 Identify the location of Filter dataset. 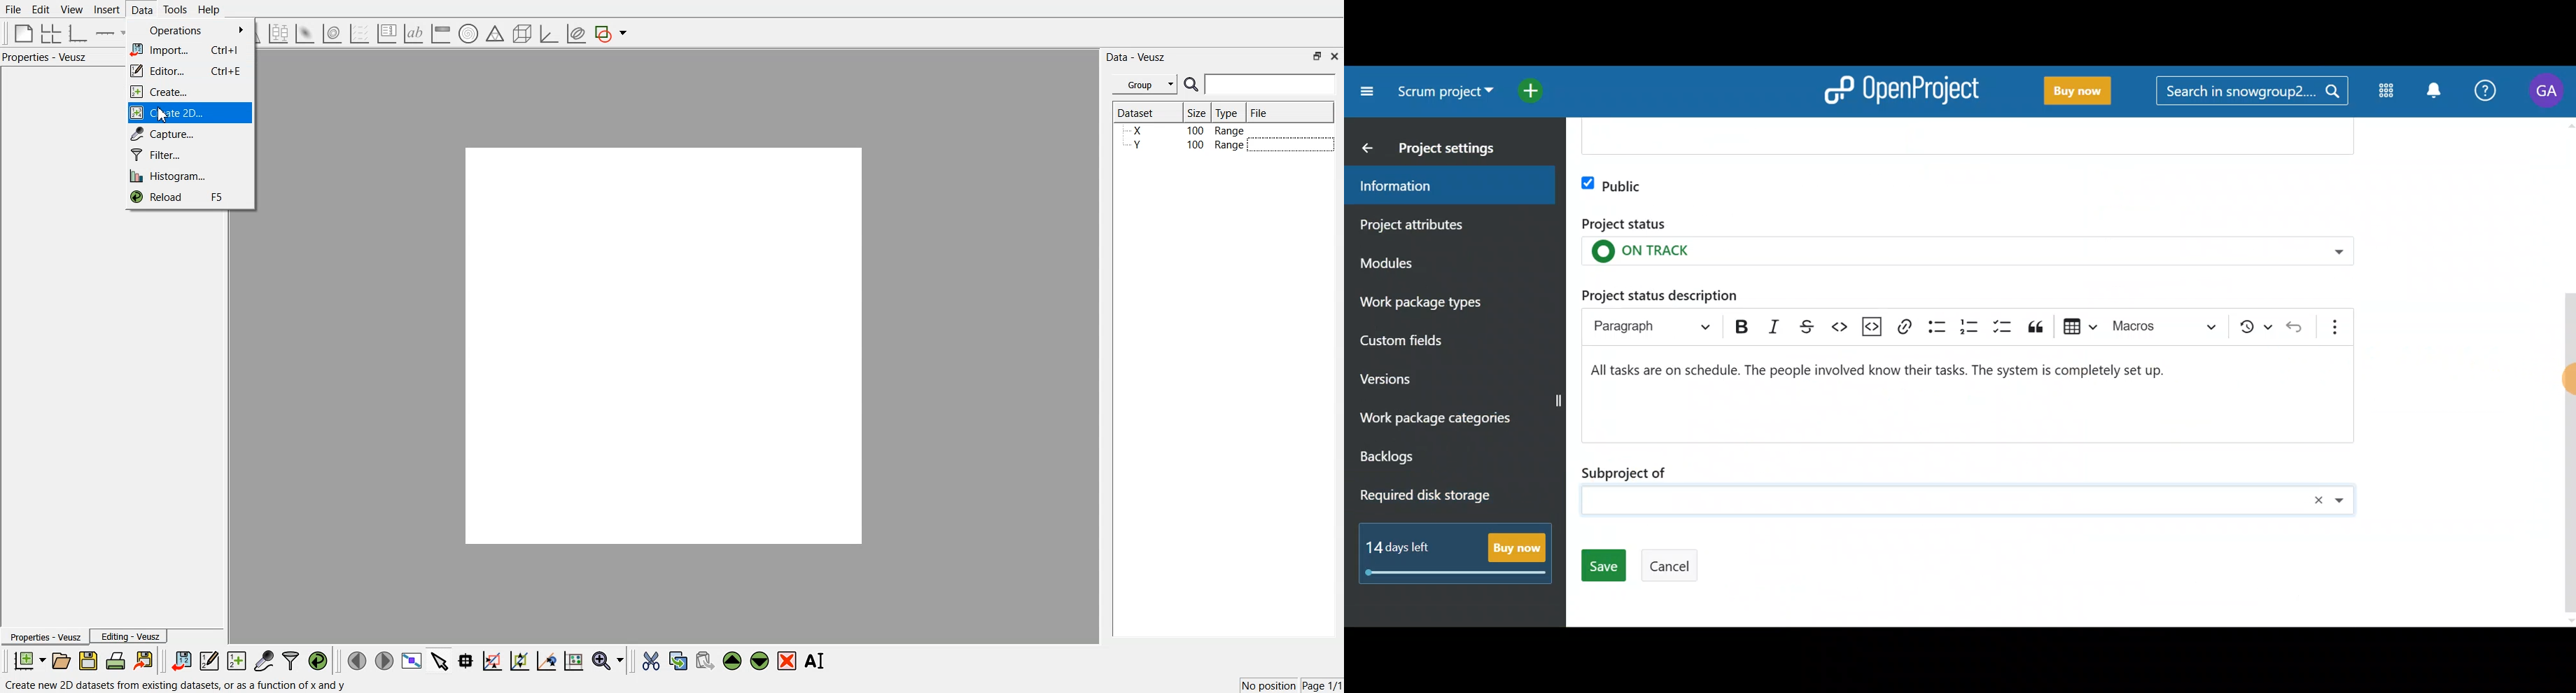
(290, 660).